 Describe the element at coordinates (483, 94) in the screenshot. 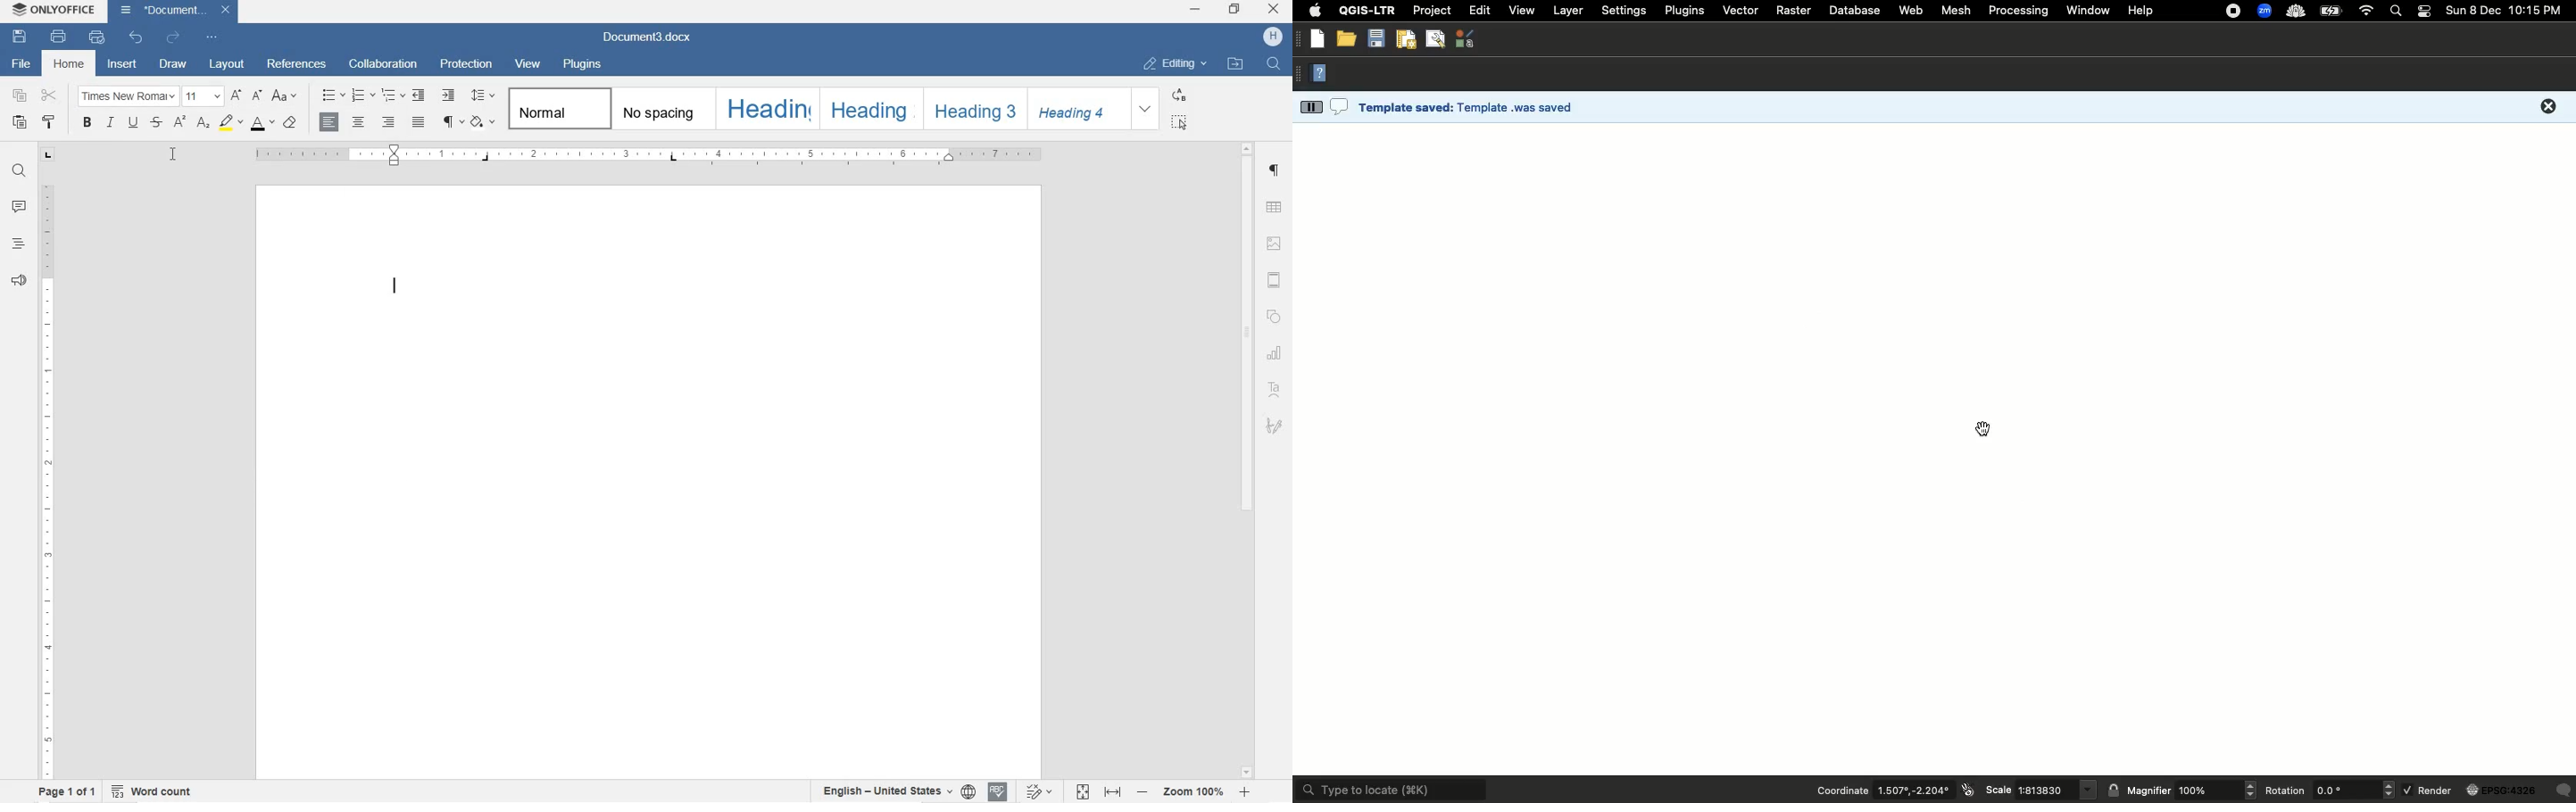

I see `PARAGRAPH LINE SPACING` at that location.